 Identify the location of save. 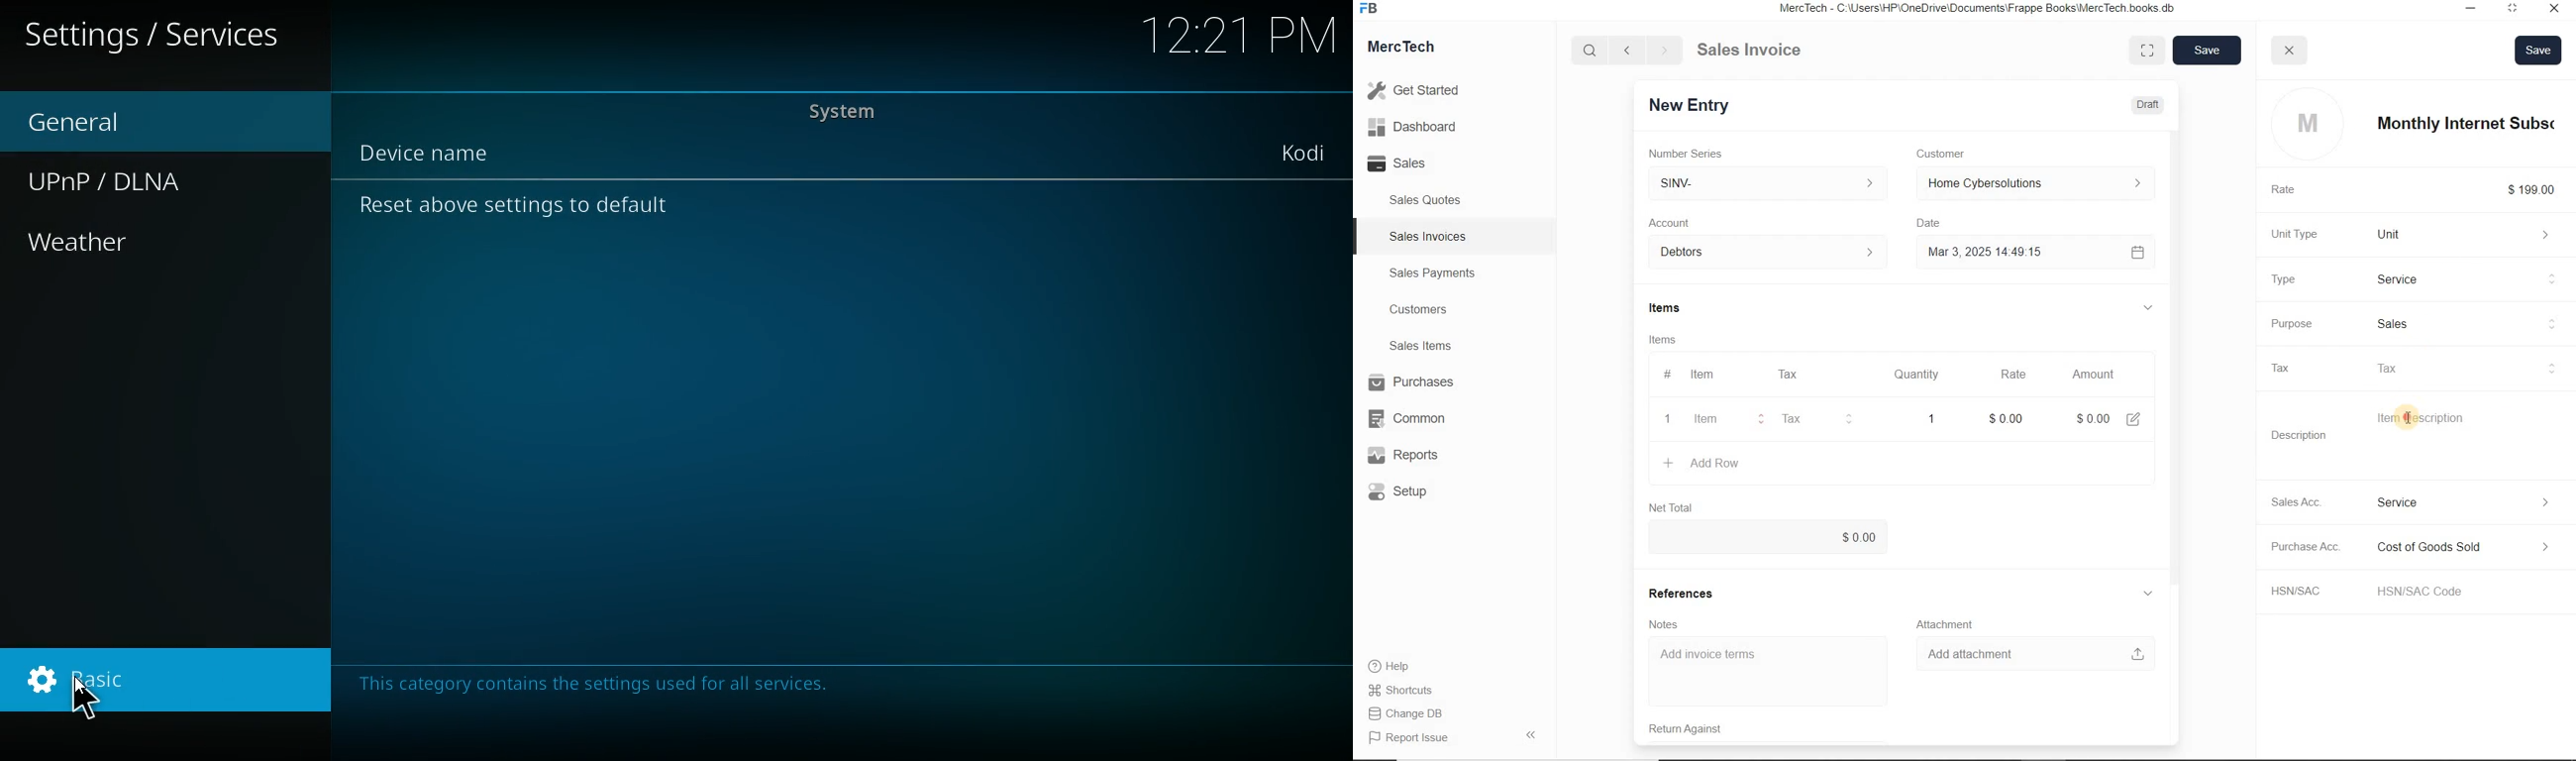
(2205, 51).